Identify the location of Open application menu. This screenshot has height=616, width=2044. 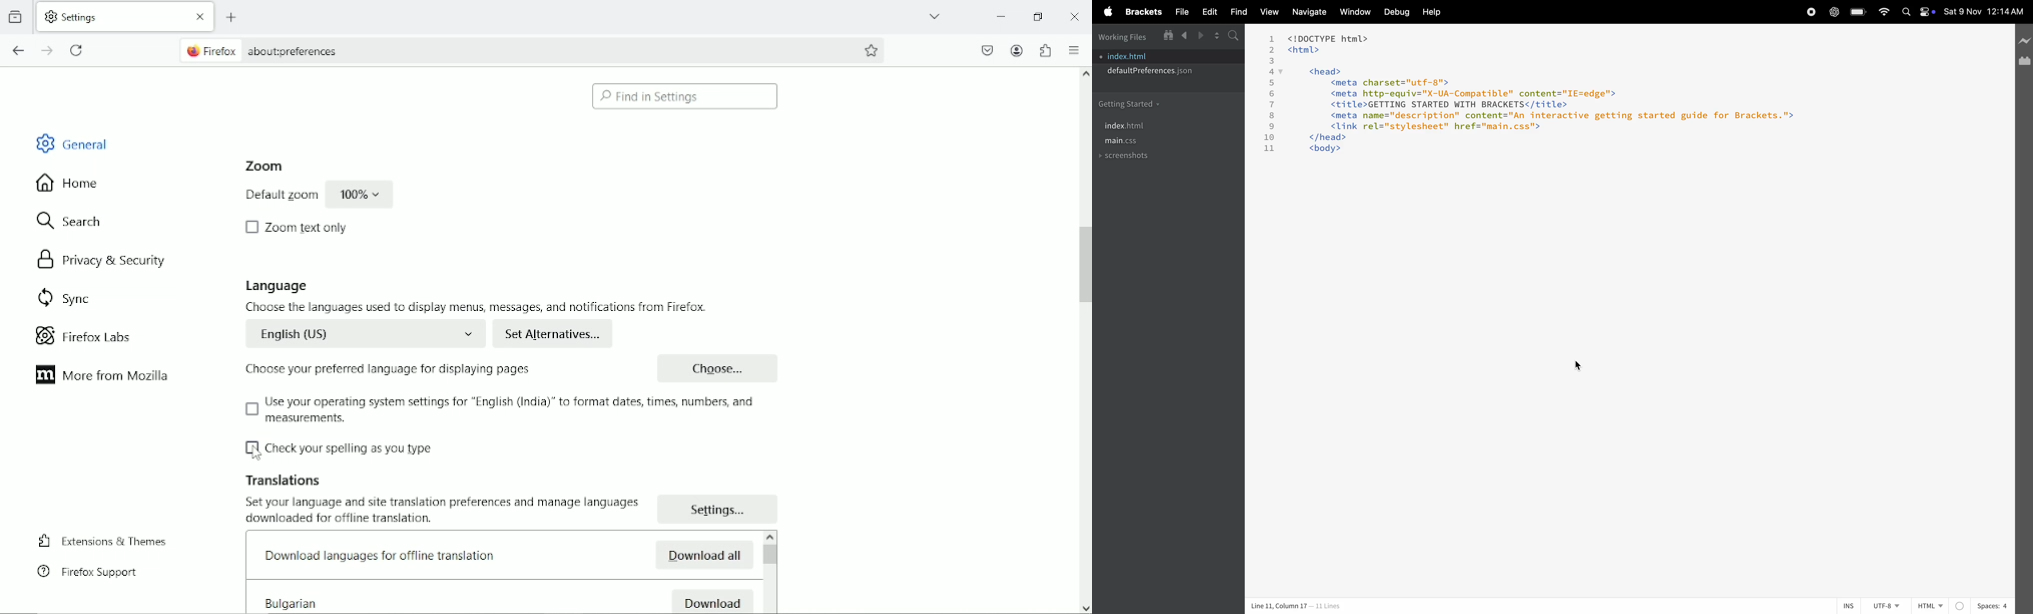
(1073, 50).